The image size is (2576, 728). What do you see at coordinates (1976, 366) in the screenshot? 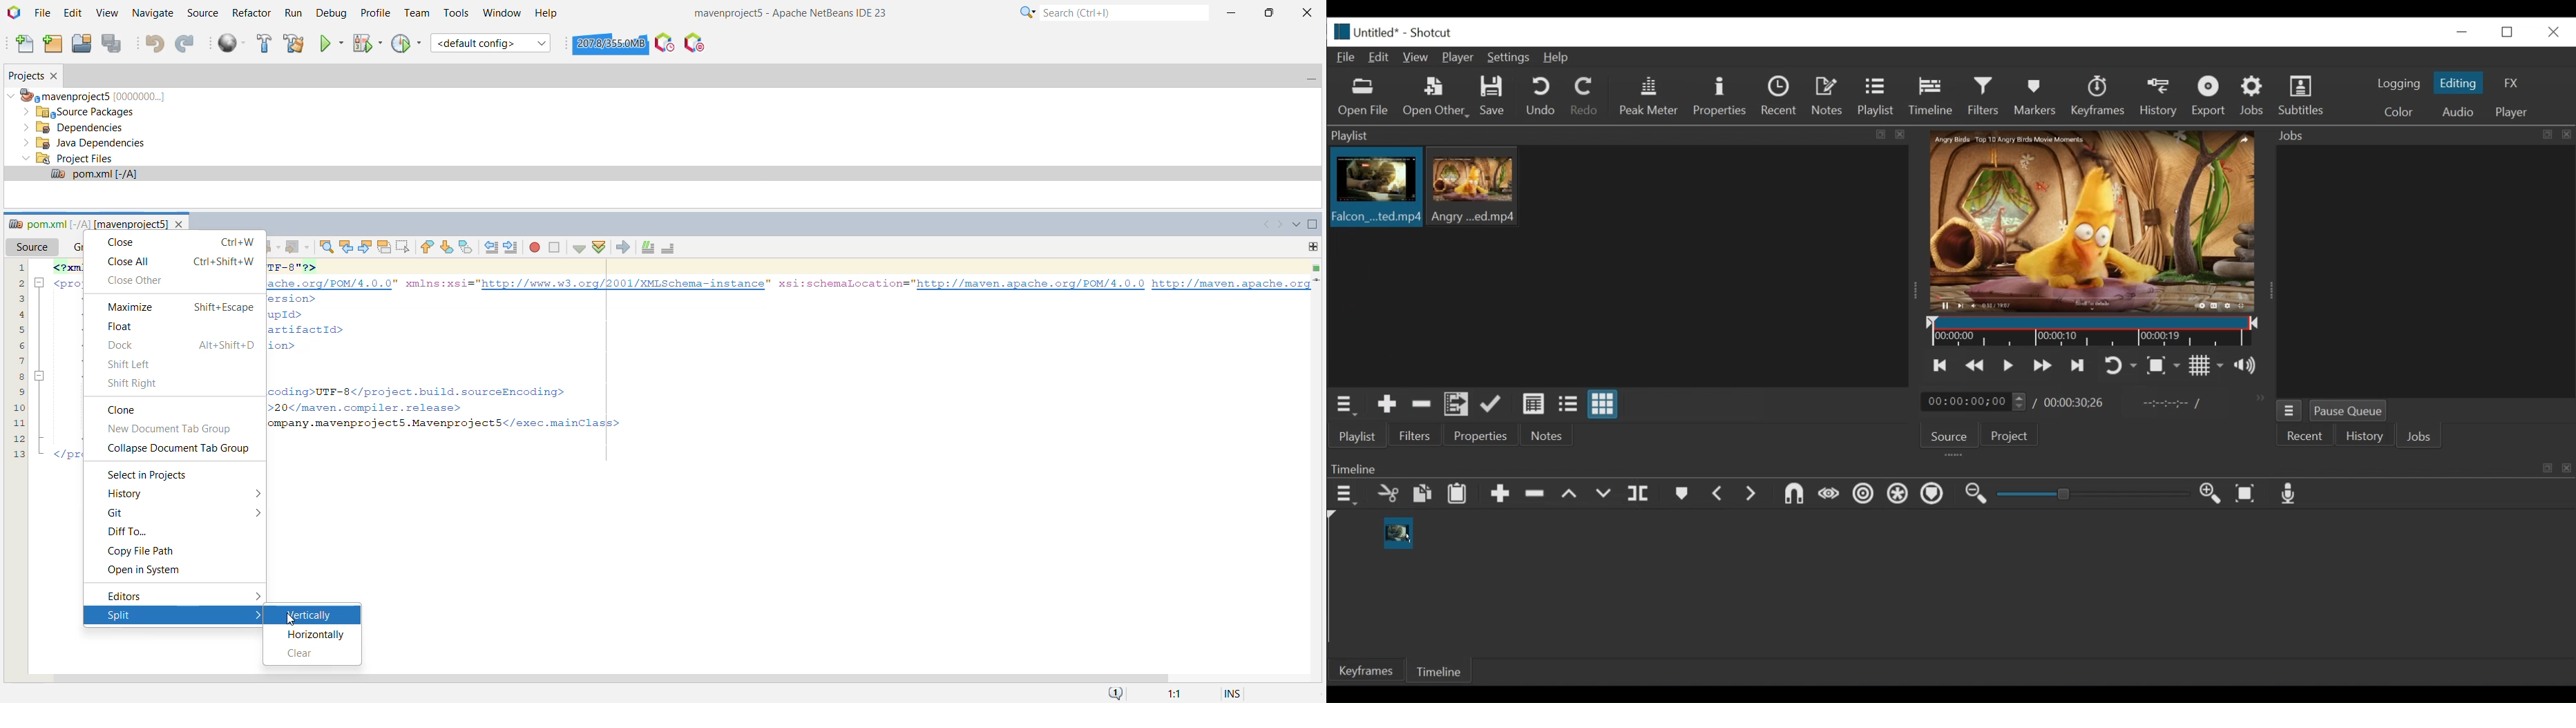
I see `play quickly backward` at bounding box center [1976, 366].